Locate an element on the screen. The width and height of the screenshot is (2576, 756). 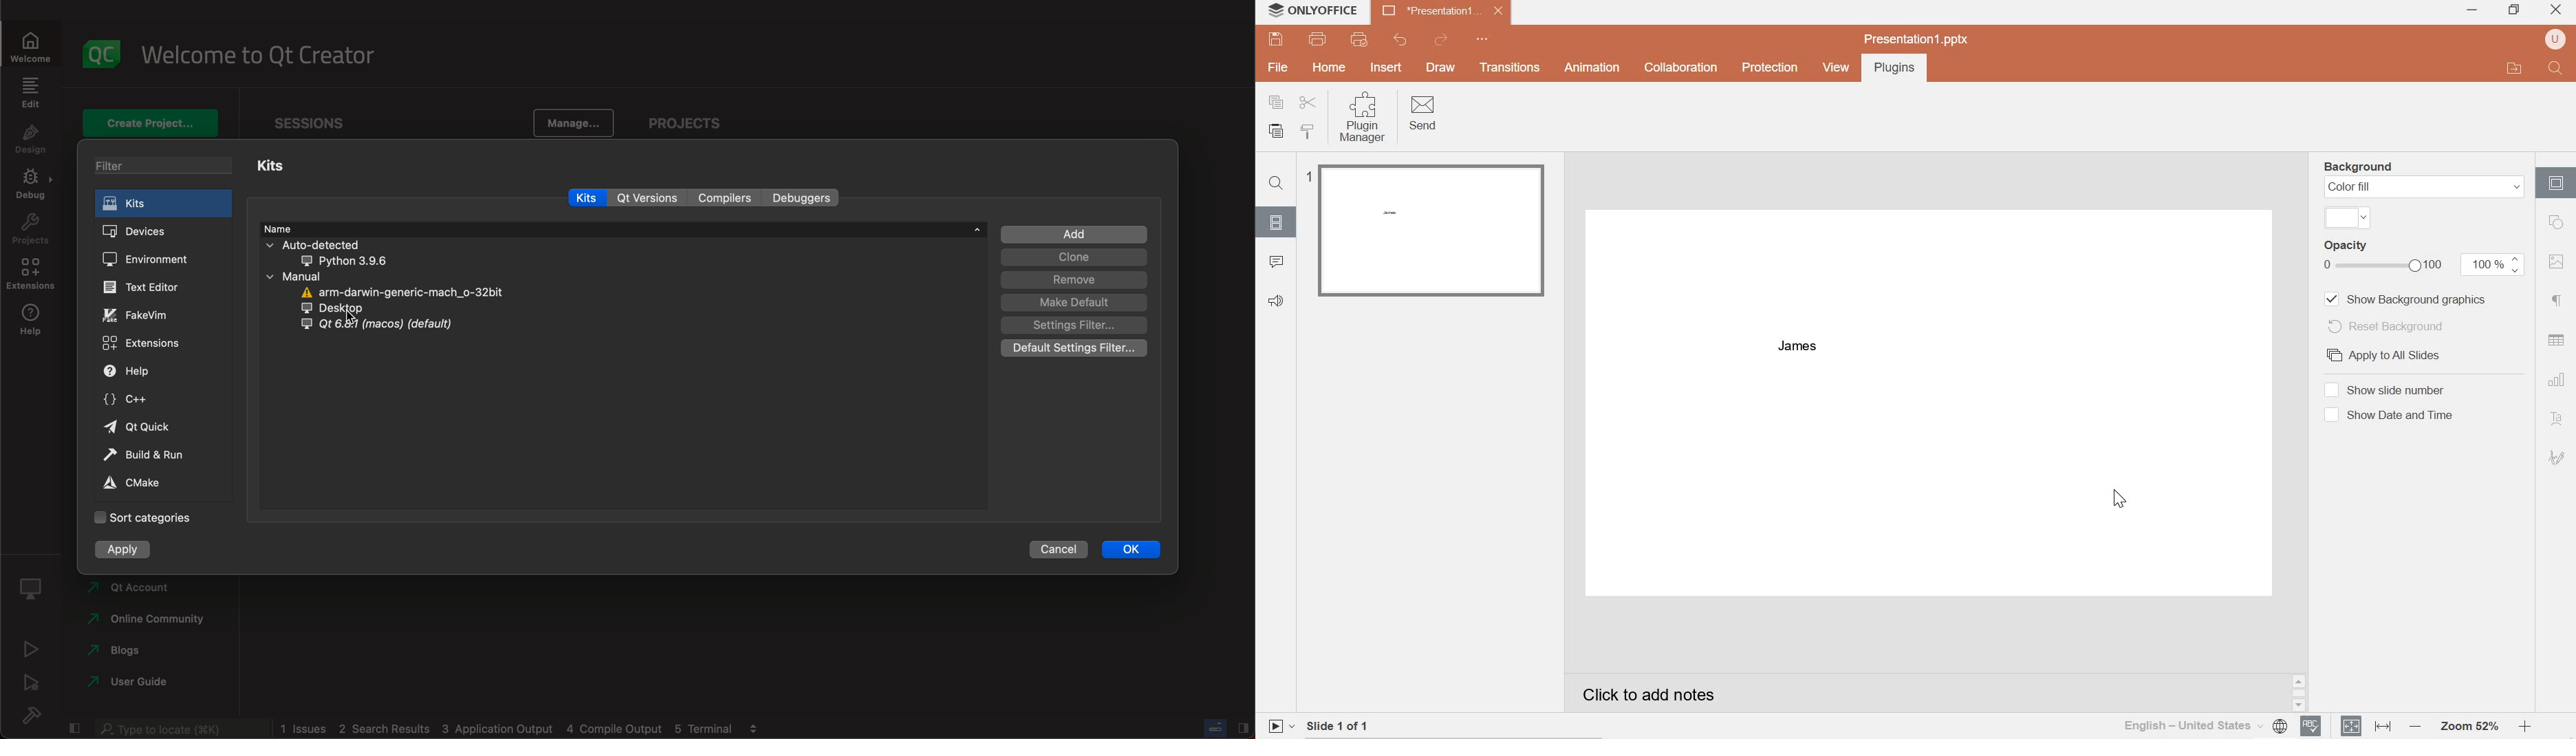
hOME is located at coordinates (1330, 69).